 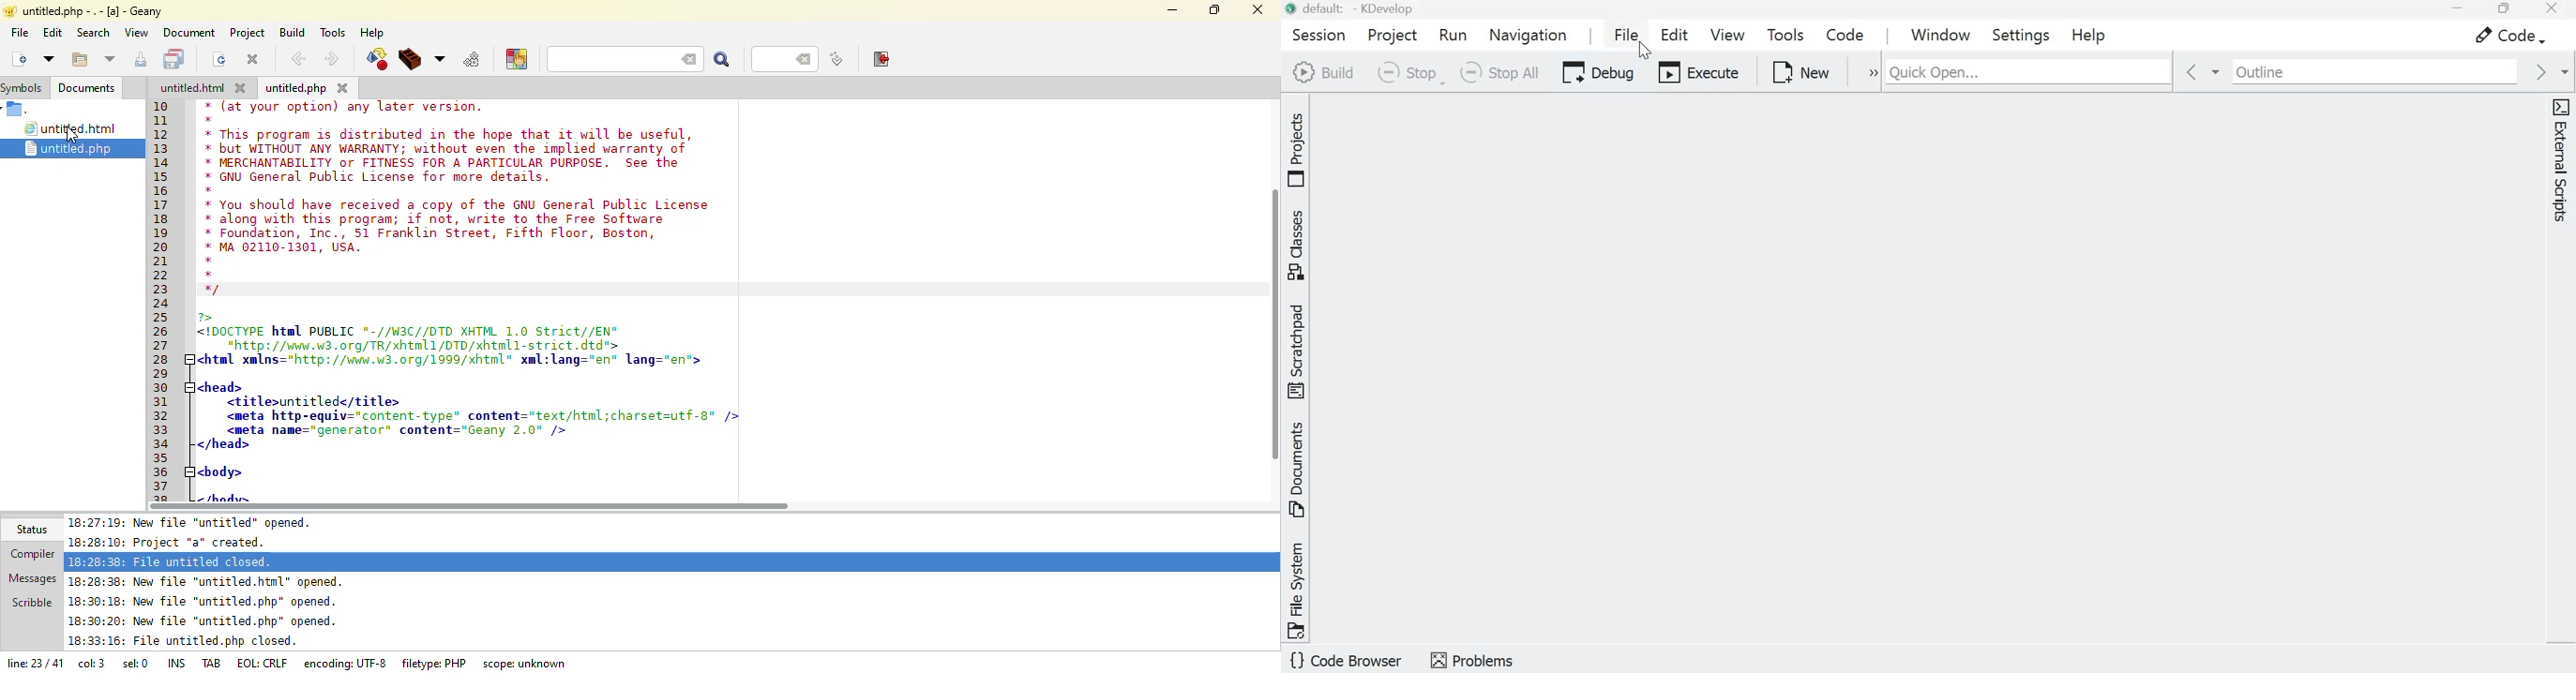 What do you see at coordinates (30, 529) in the screenshot?
I see `status` at bounding box center [30, 529].